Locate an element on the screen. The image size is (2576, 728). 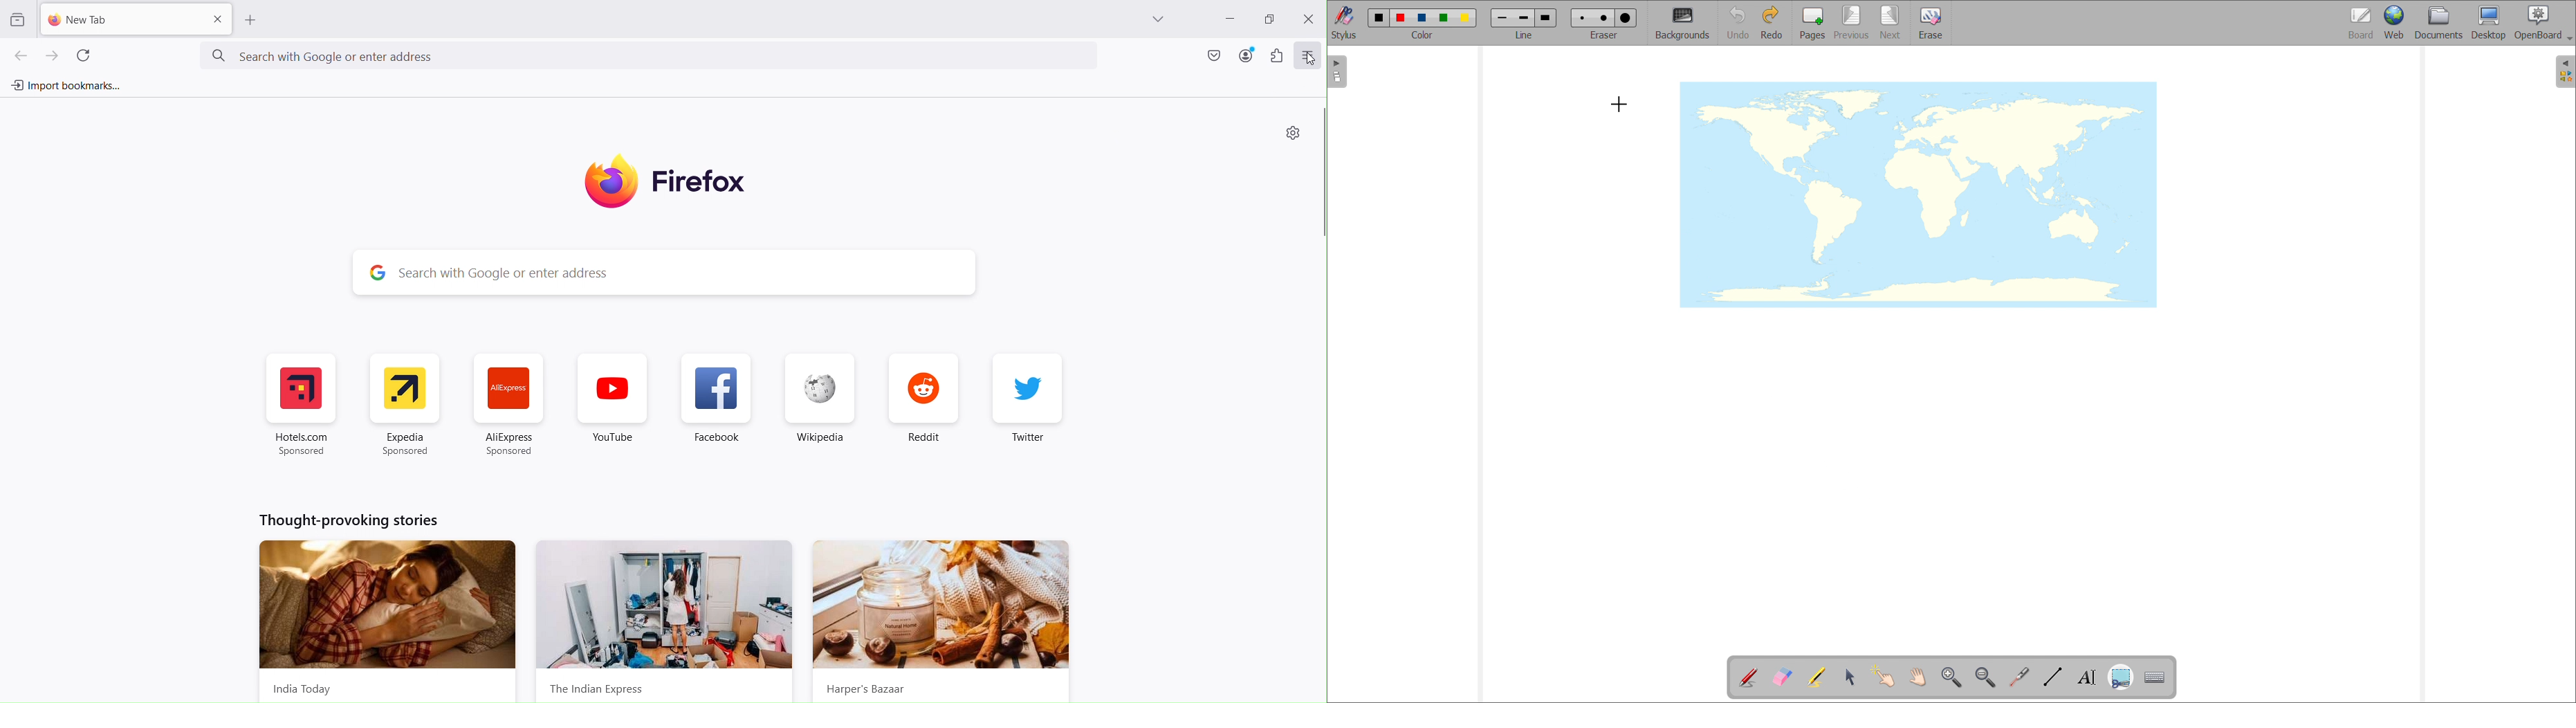
Minimize is located at coordinates (1229, 19).